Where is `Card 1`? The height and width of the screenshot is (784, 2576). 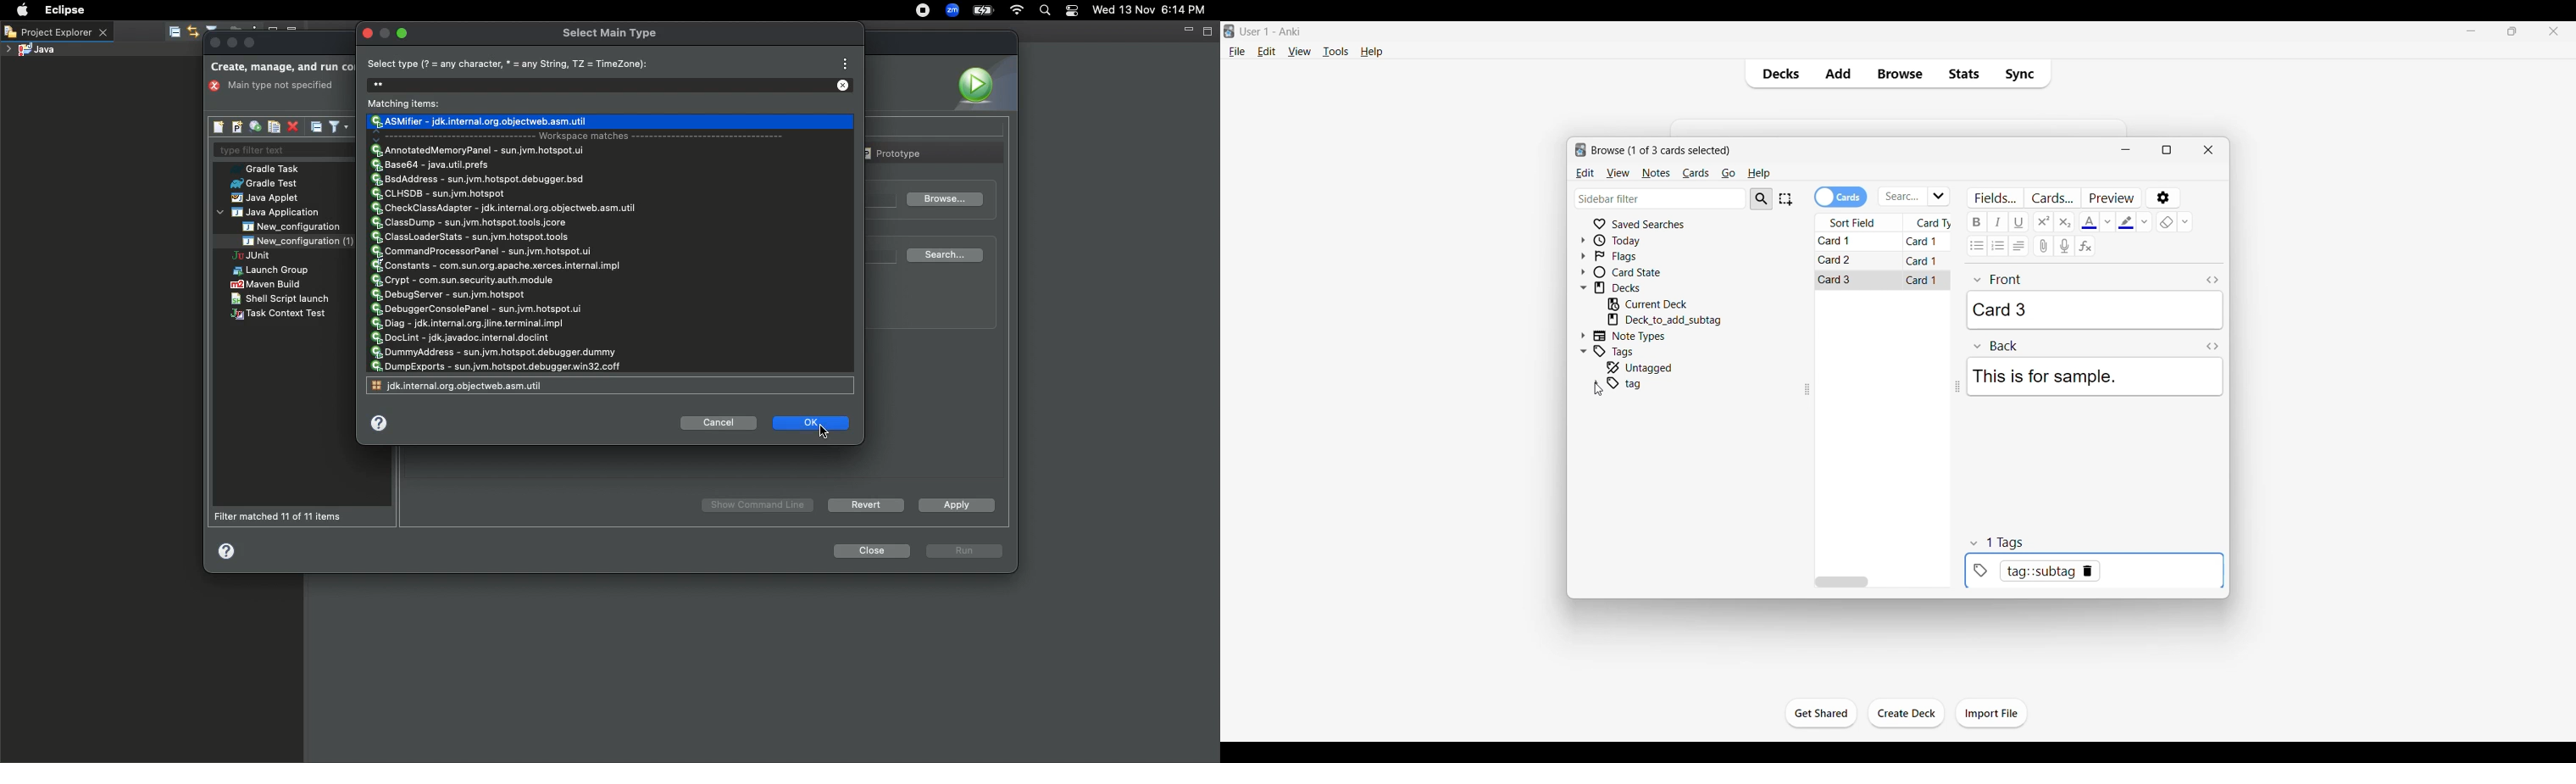 Card 1 is located at coordinates (1922, 260).